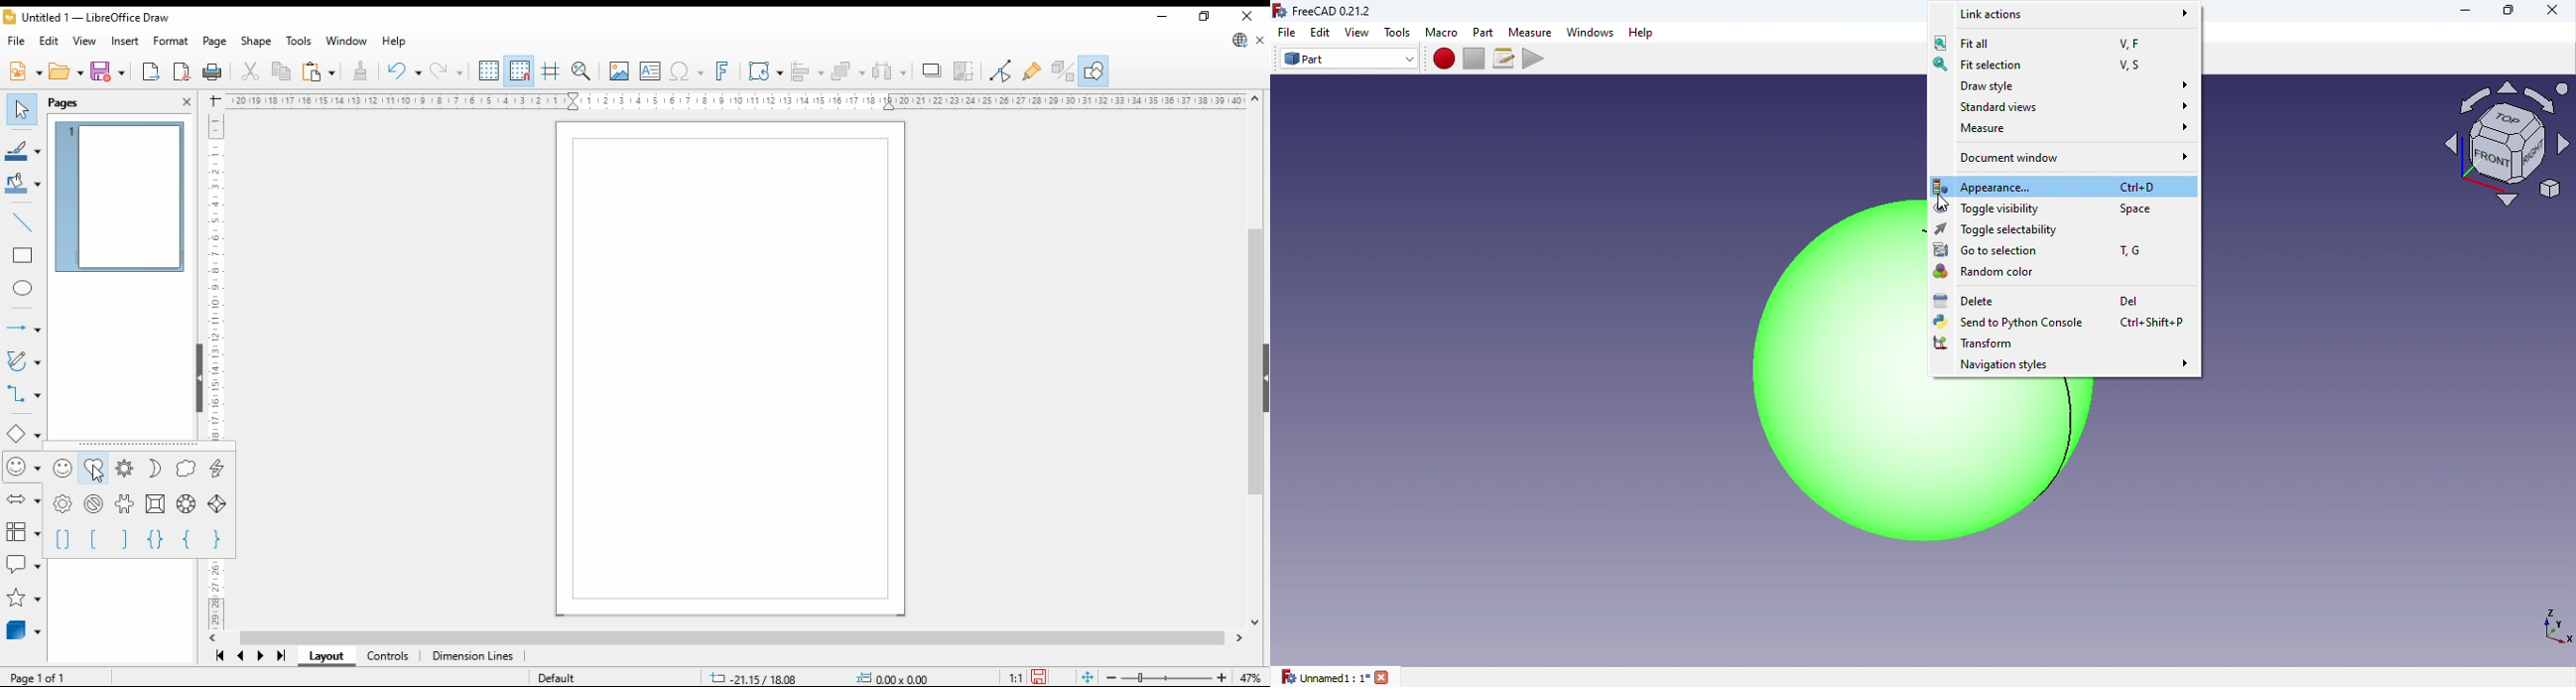 The width and height of the screenshot is (2576, 700). I want to click on pan and zoom, so click(582, 71).